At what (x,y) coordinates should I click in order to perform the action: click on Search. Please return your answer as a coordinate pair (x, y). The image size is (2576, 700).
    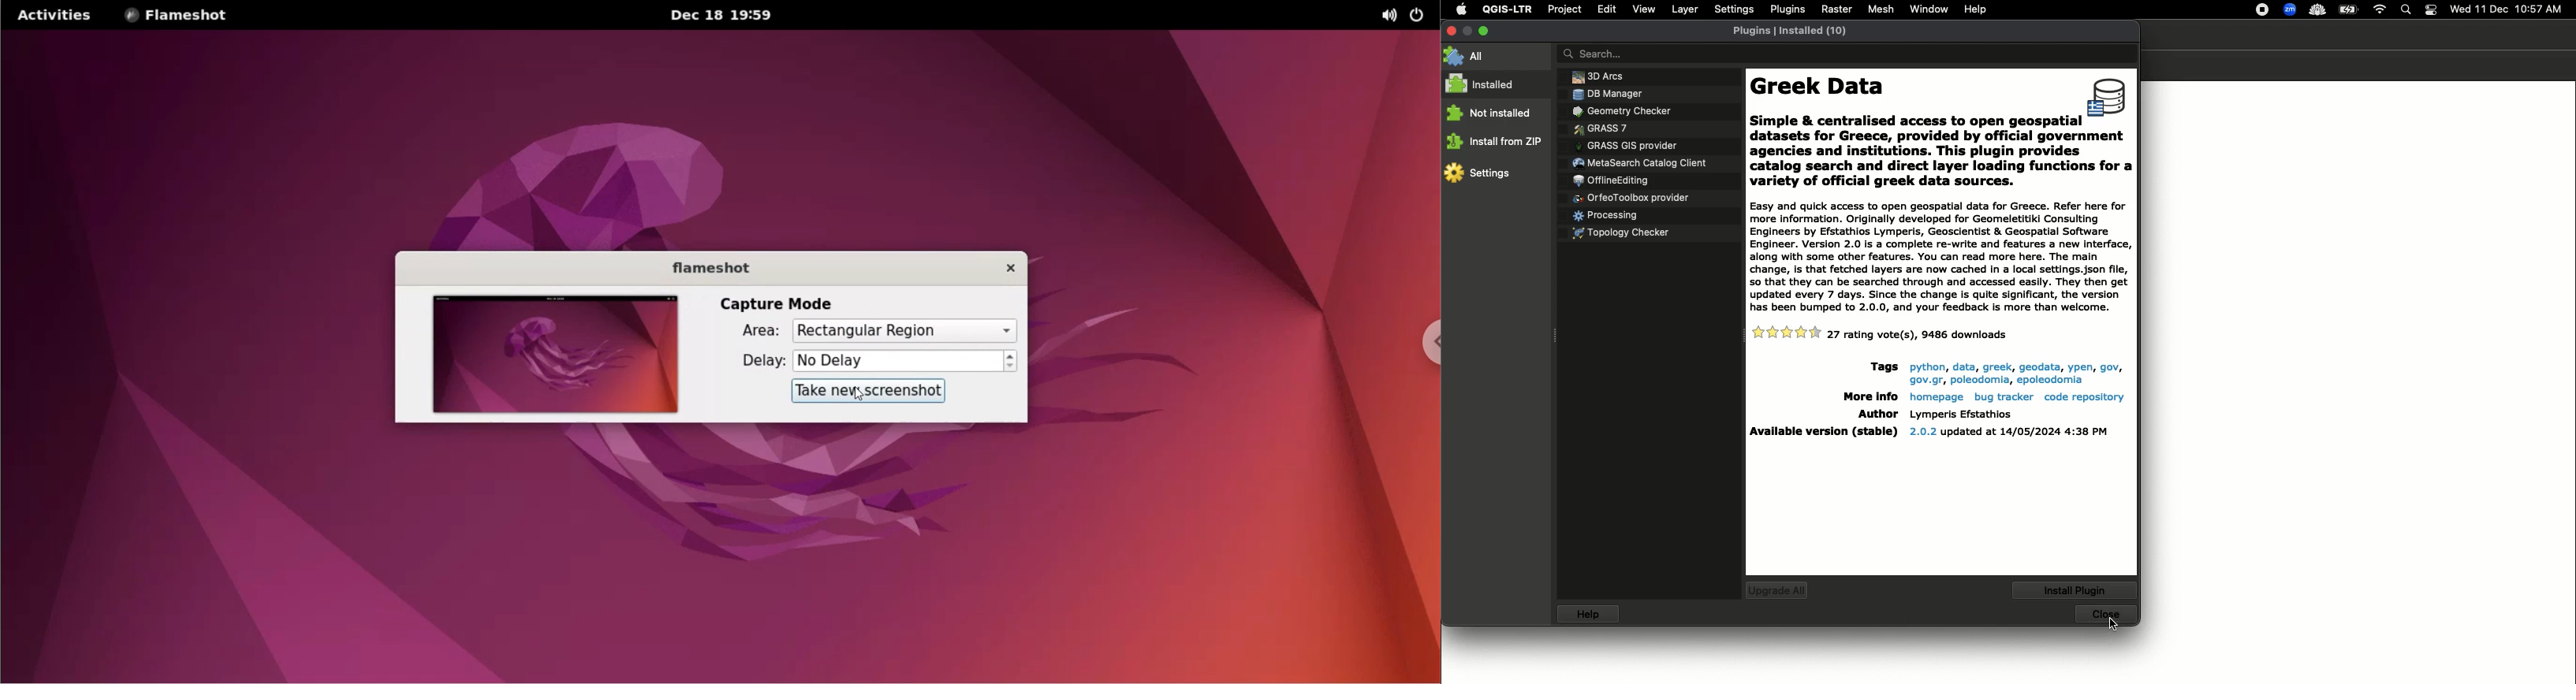
    Looking at the image, I should click on (1846, 55).